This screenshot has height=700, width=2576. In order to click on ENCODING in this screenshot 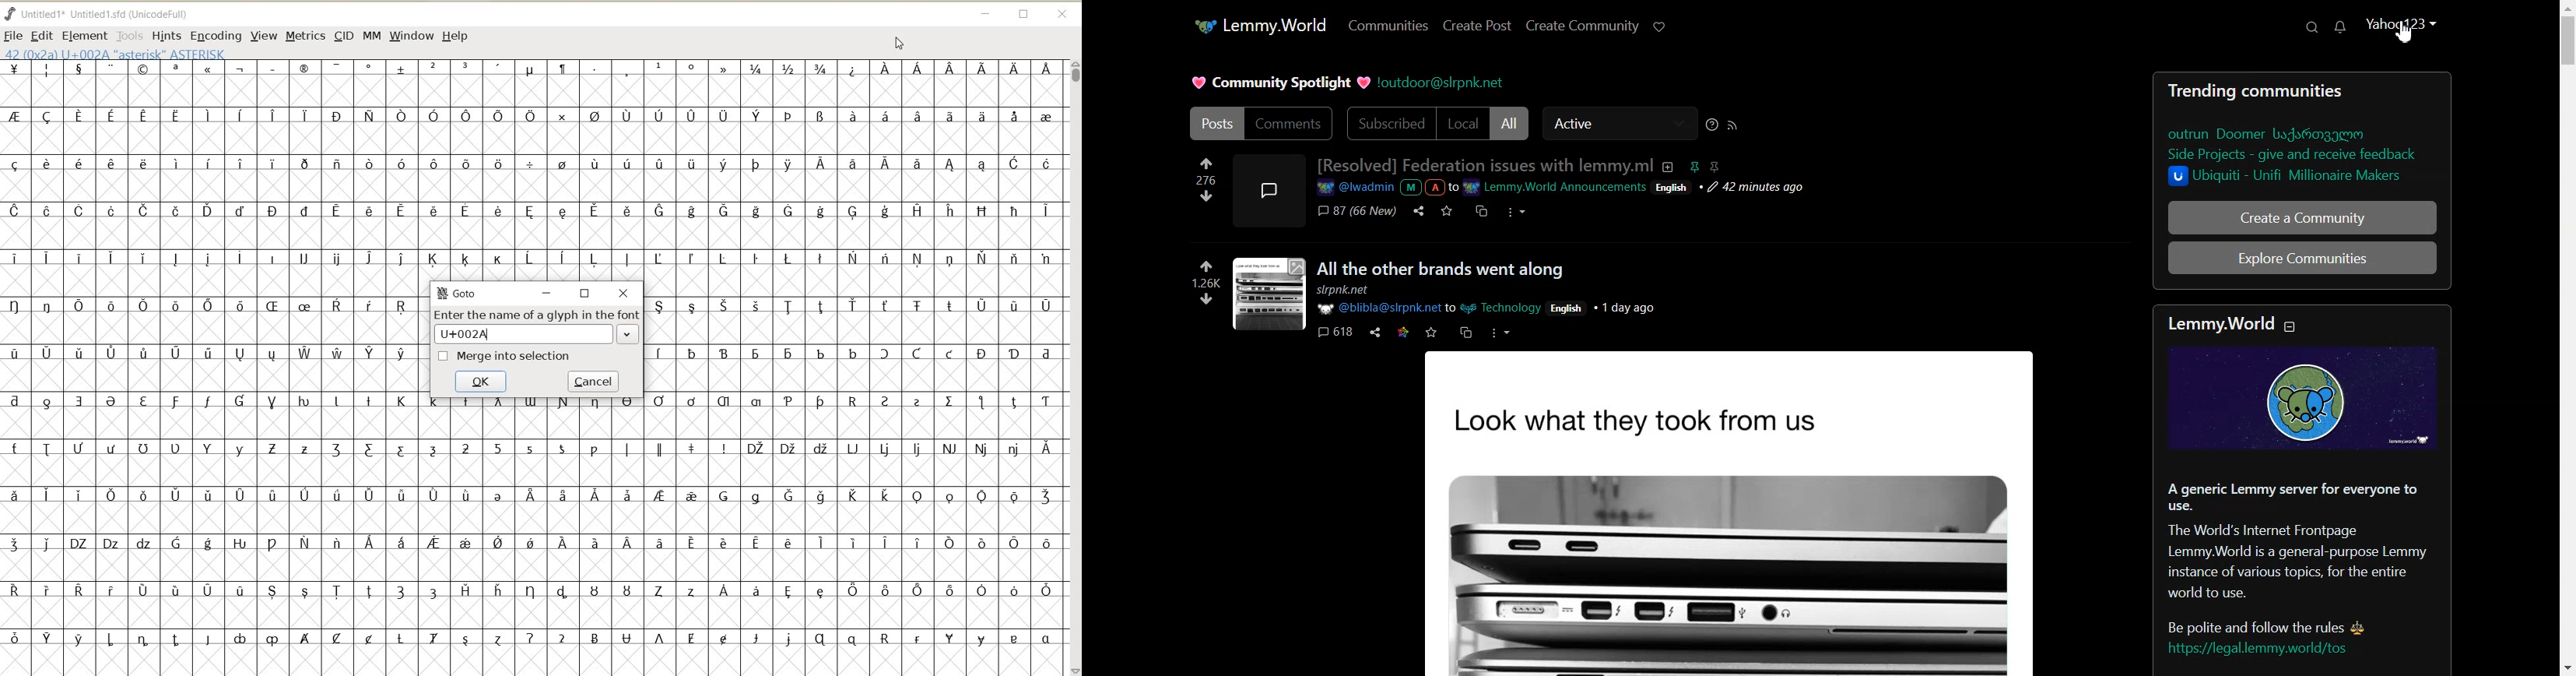, I will do `click(215, 36)`.